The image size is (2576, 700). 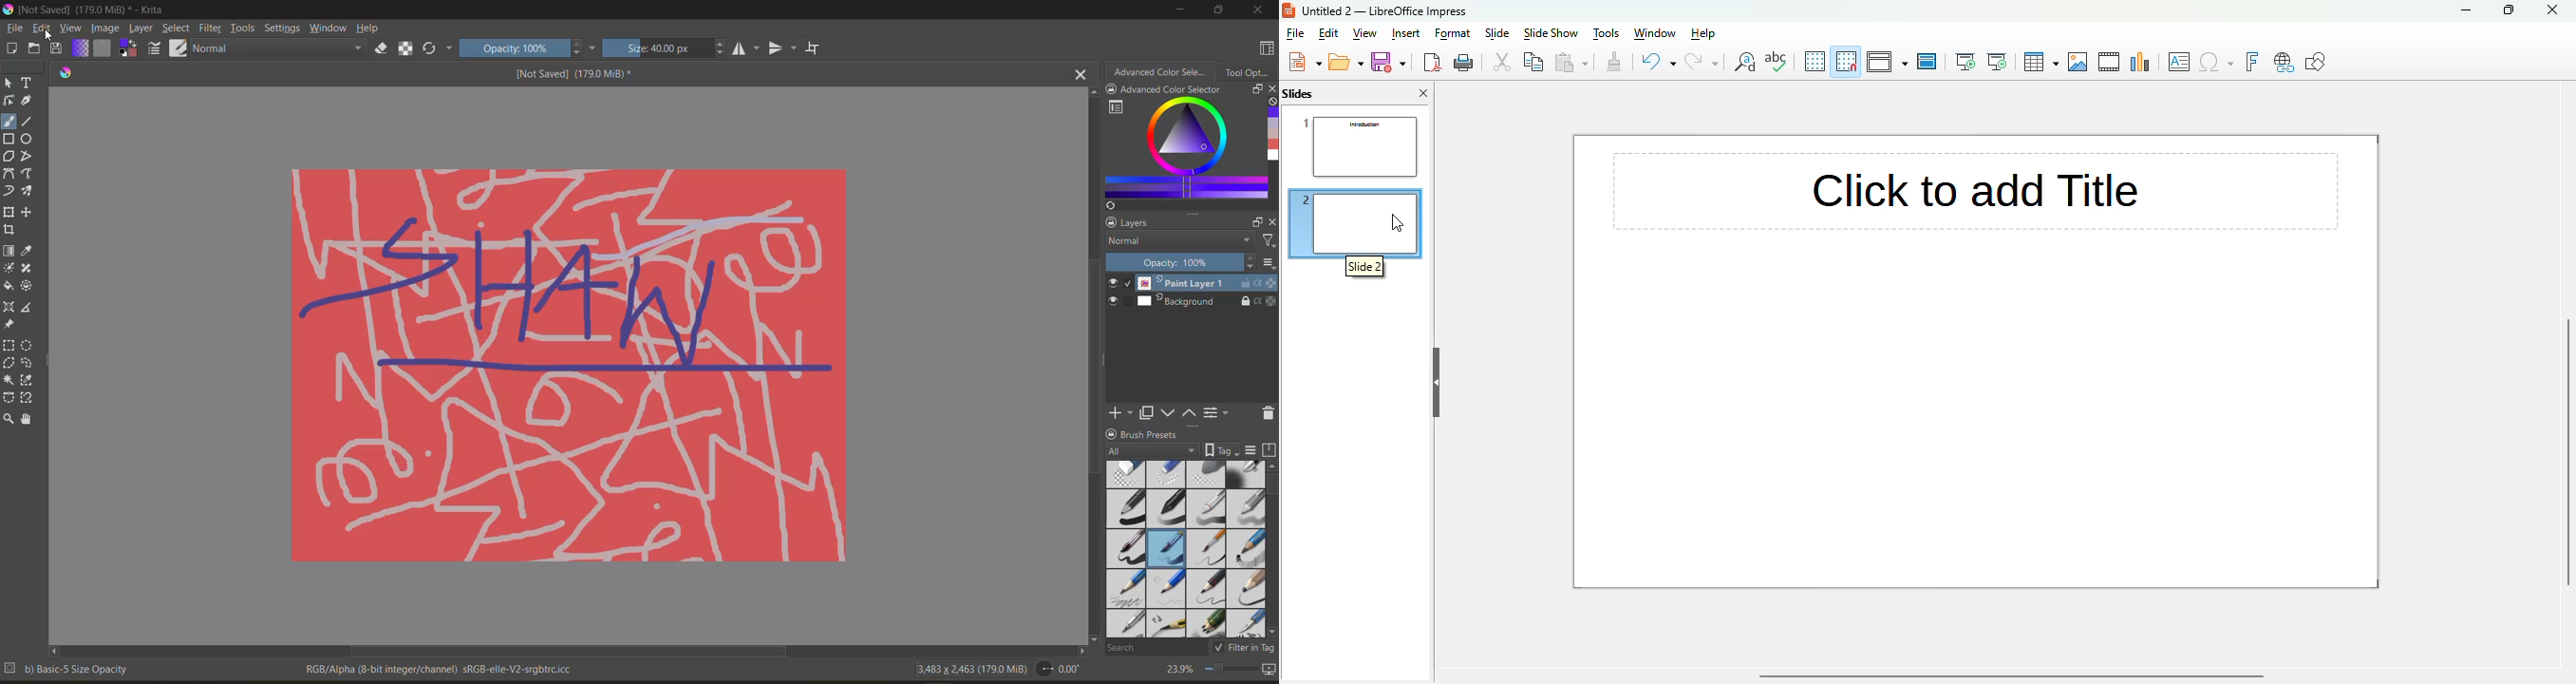 I want to click on window, so click(x=328, y=27).